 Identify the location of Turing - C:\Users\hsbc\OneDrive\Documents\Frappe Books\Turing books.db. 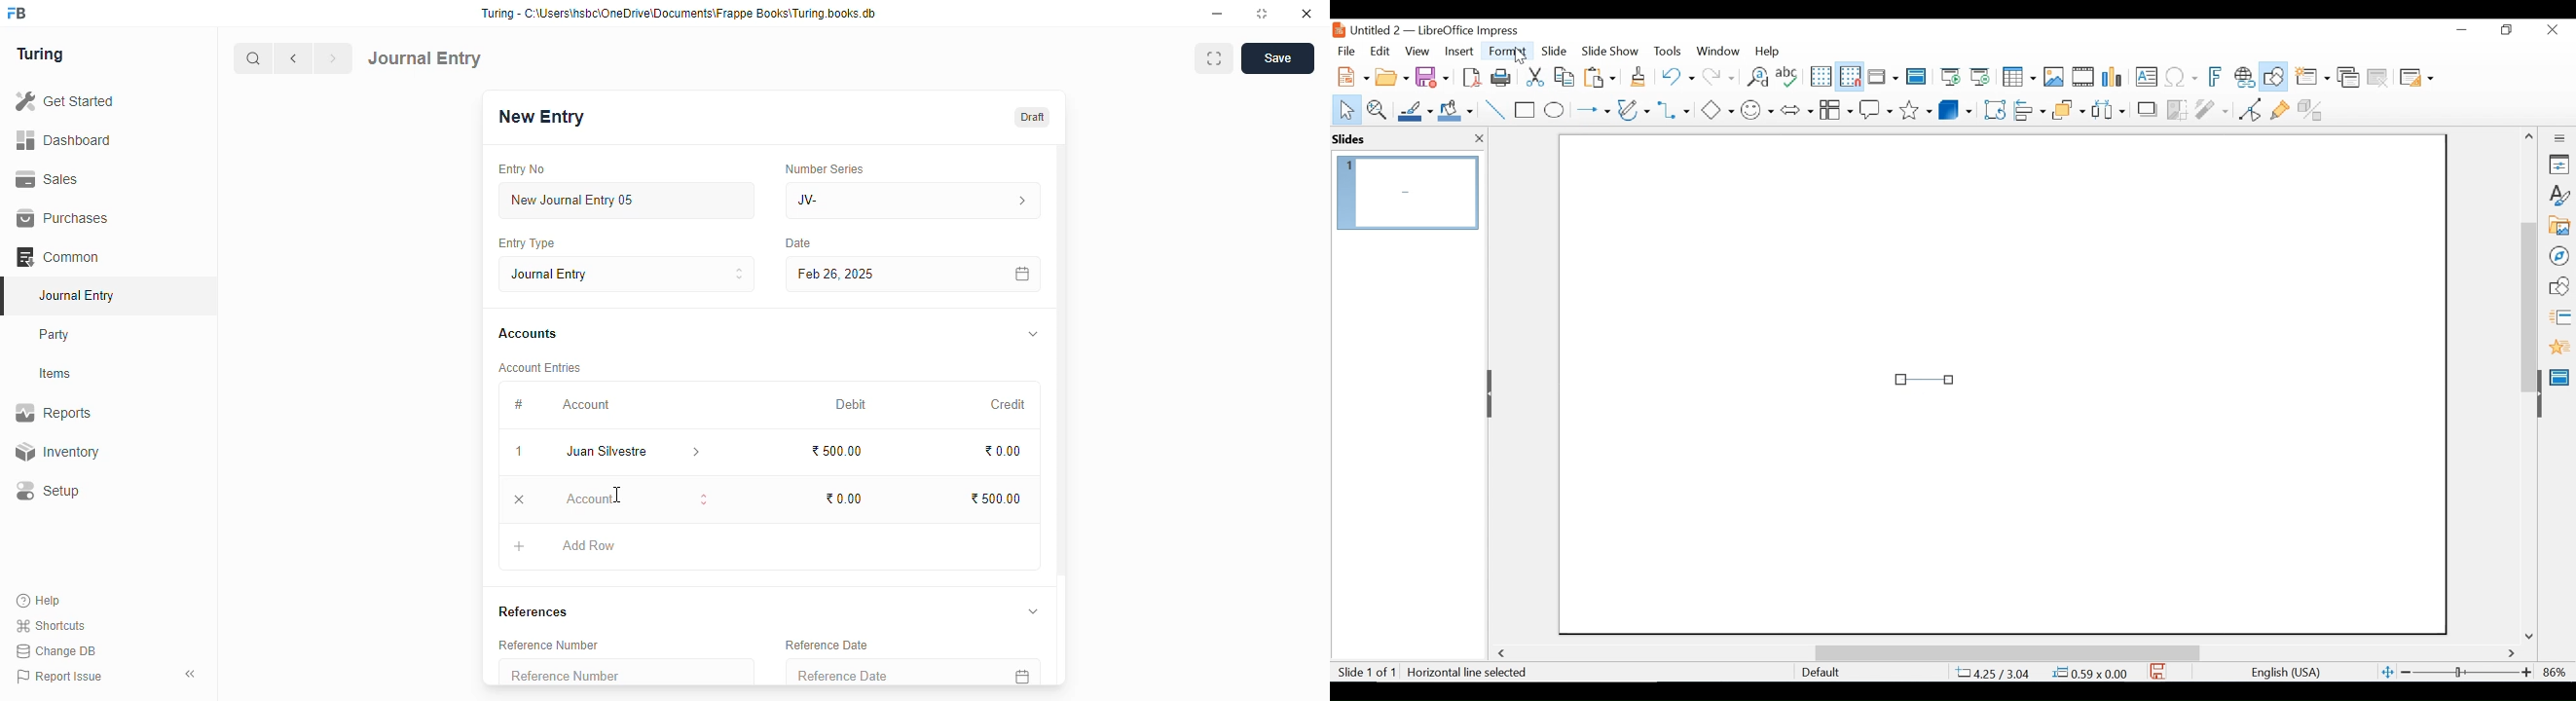
(678, 14).